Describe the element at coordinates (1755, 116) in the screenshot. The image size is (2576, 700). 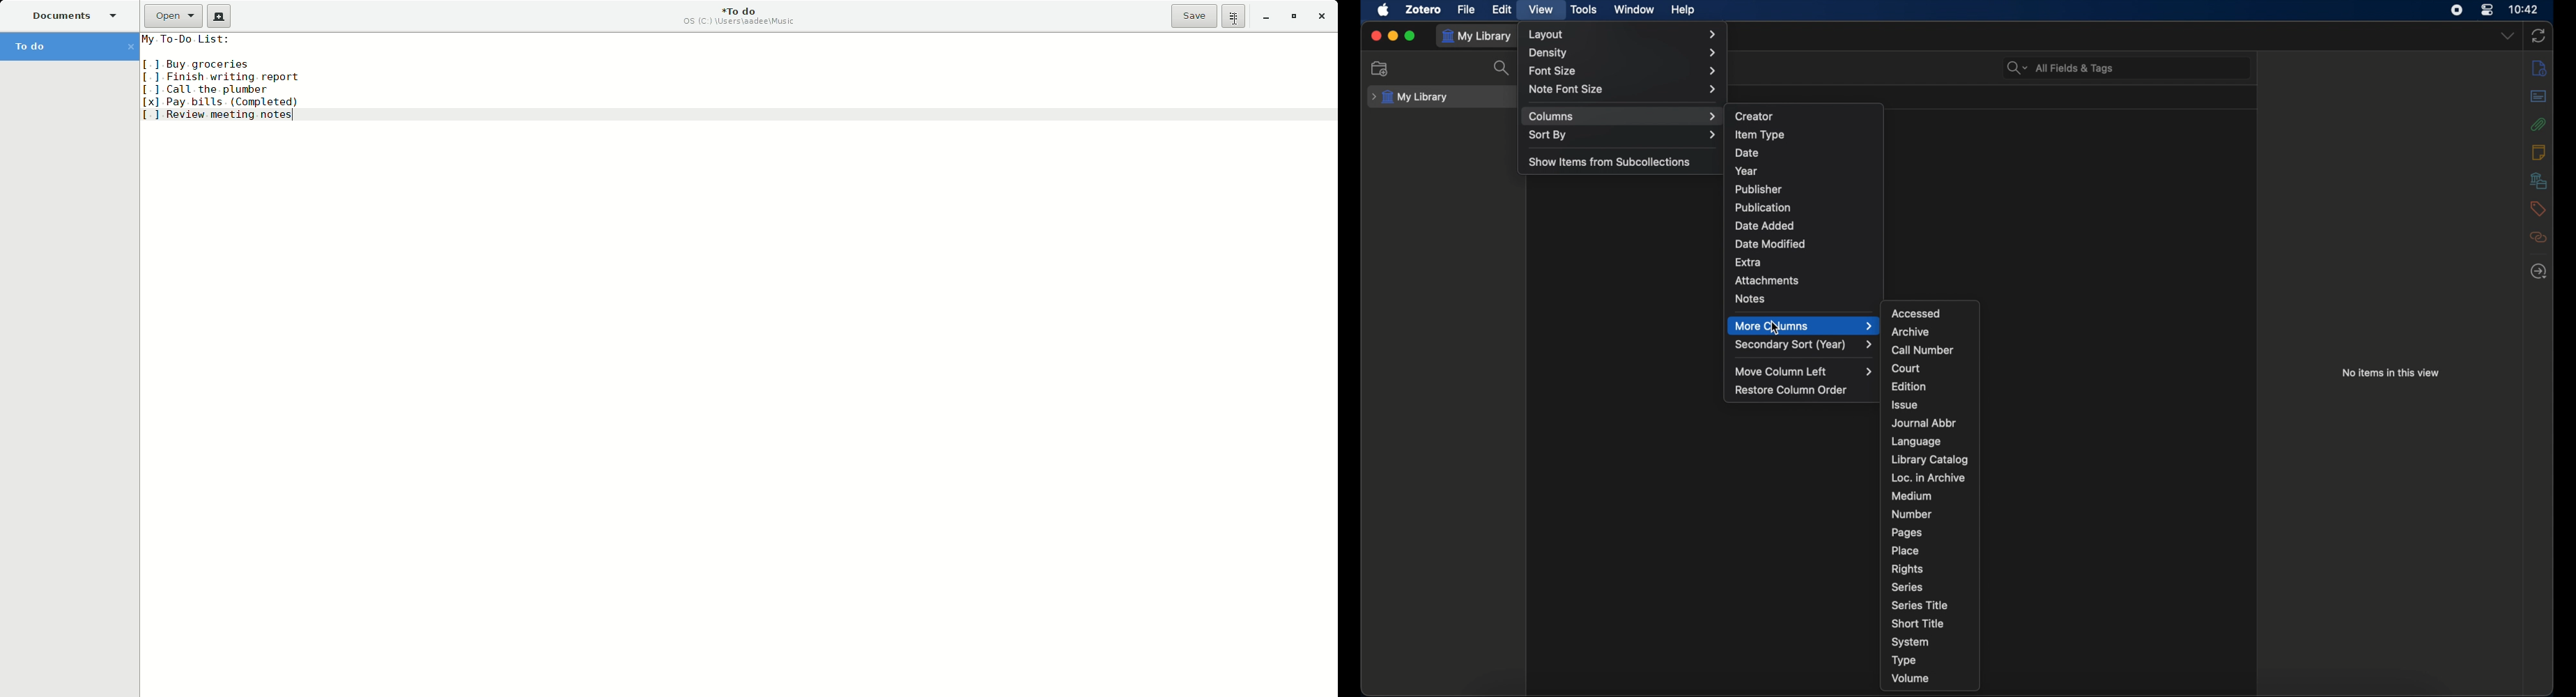
I see `creator` at that location.